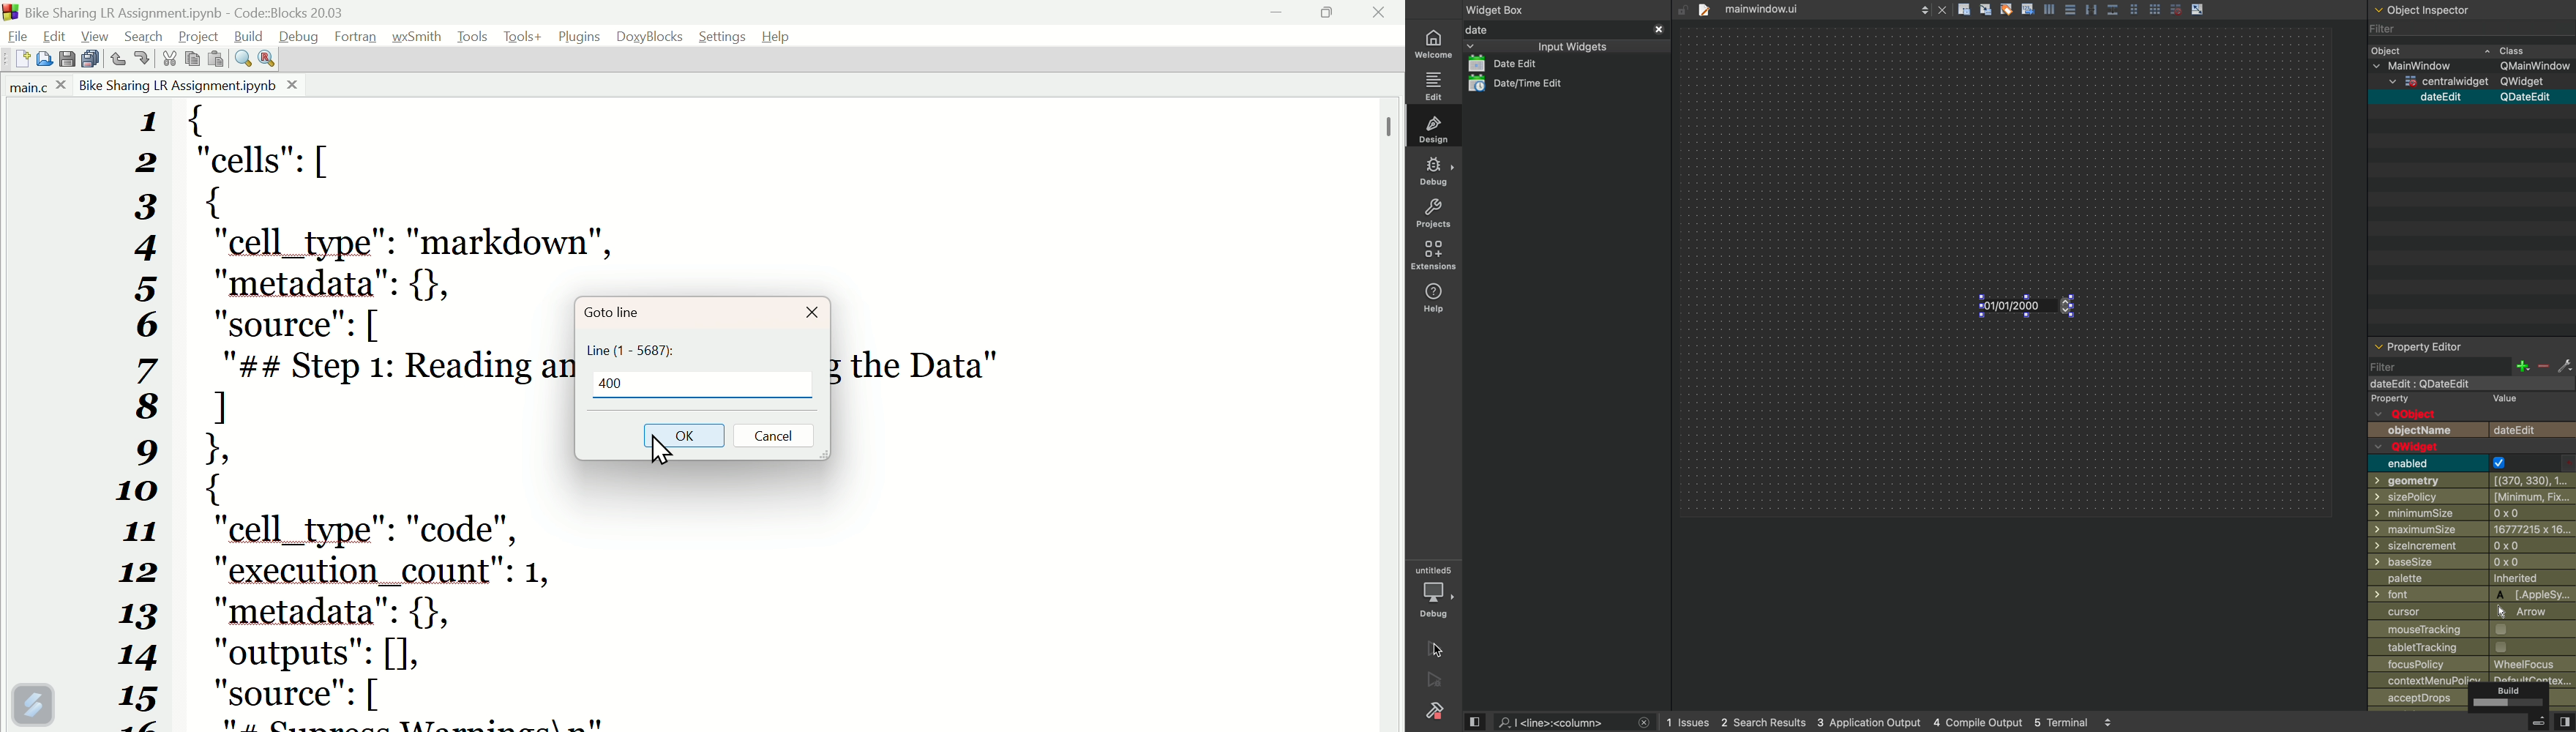 This screenshot has height=756, width=2576. Describe the element at coordinates (2027, 9) in the screenshot. I see `insert text` at that location.